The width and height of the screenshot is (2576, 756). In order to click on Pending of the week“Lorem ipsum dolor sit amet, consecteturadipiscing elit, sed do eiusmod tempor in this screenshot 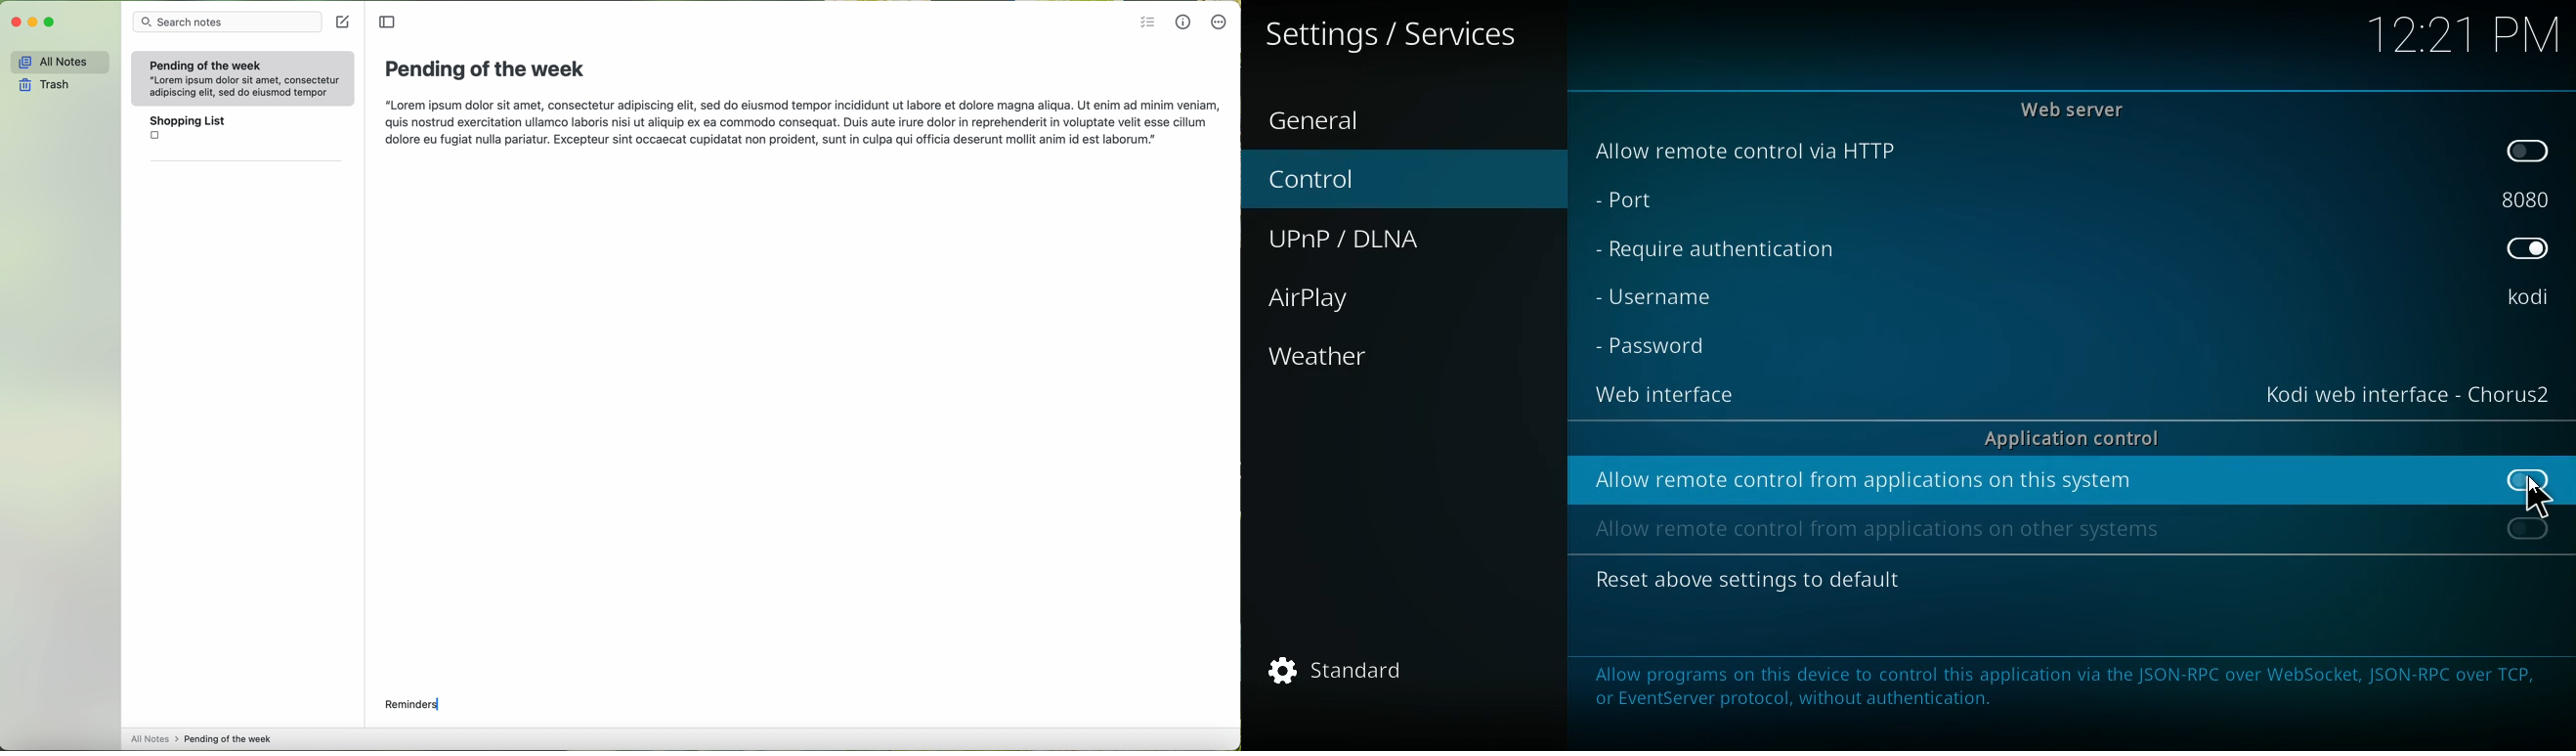, I will do `click(242, 77)`.